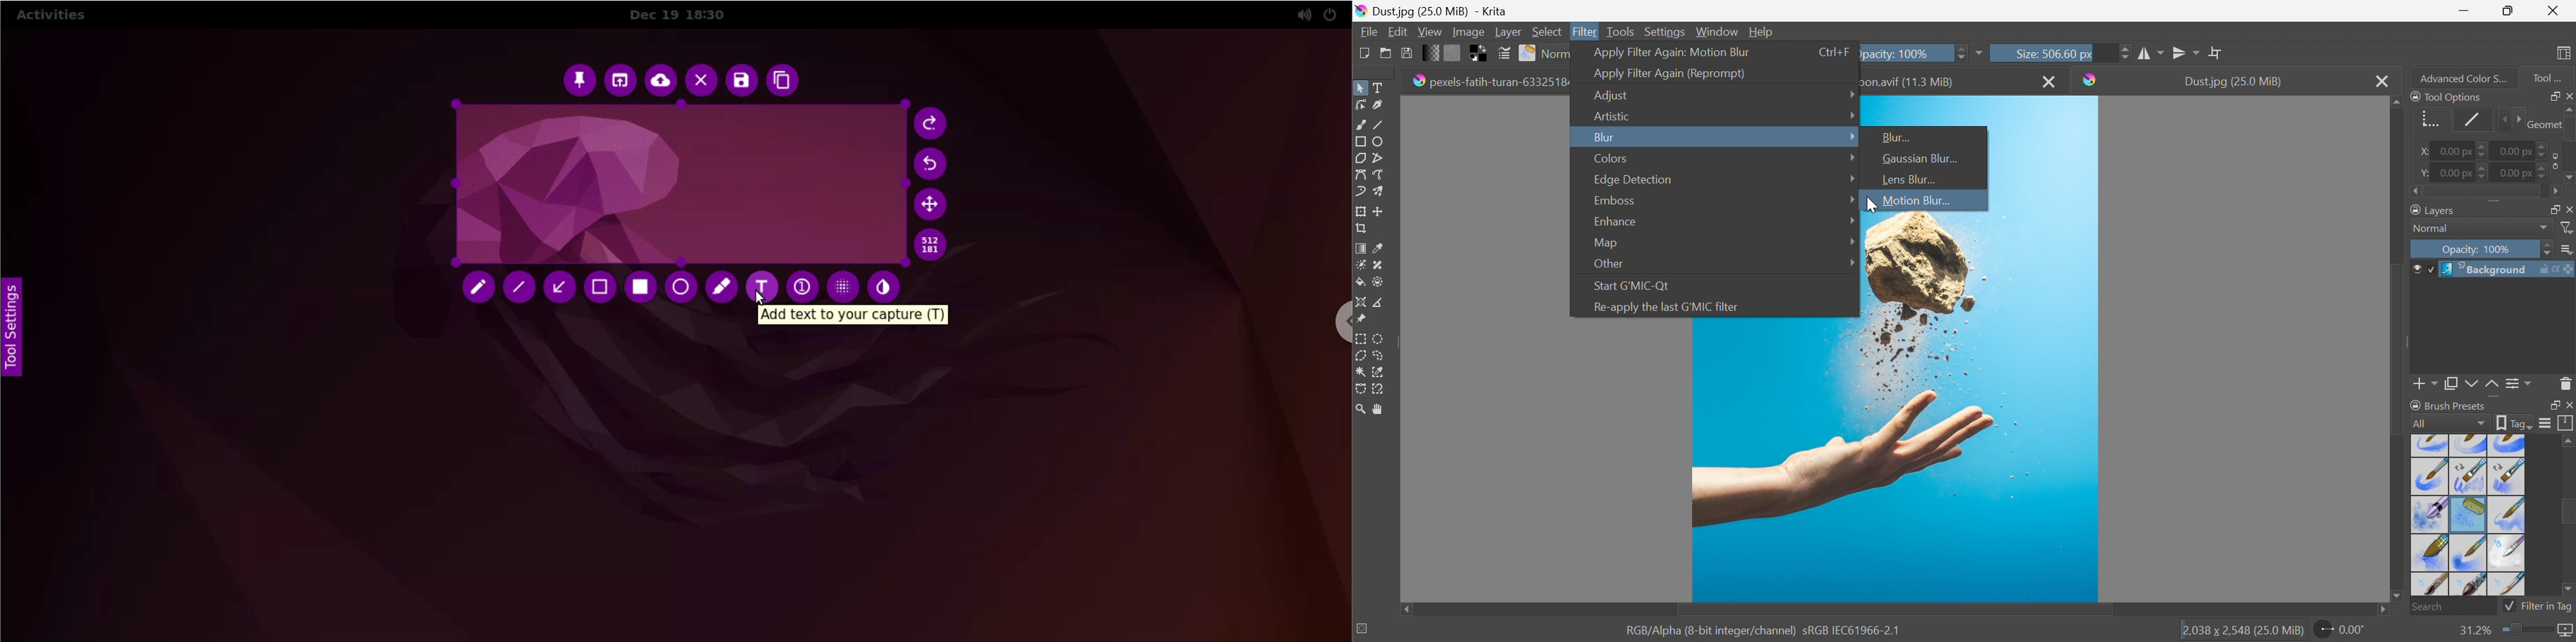 The height and width of the screenshot is (644, 2576). What do you see at coordinates (1851, 261) in the screenshot?
I see `Drop Down` at bounding box center [1851, 261].